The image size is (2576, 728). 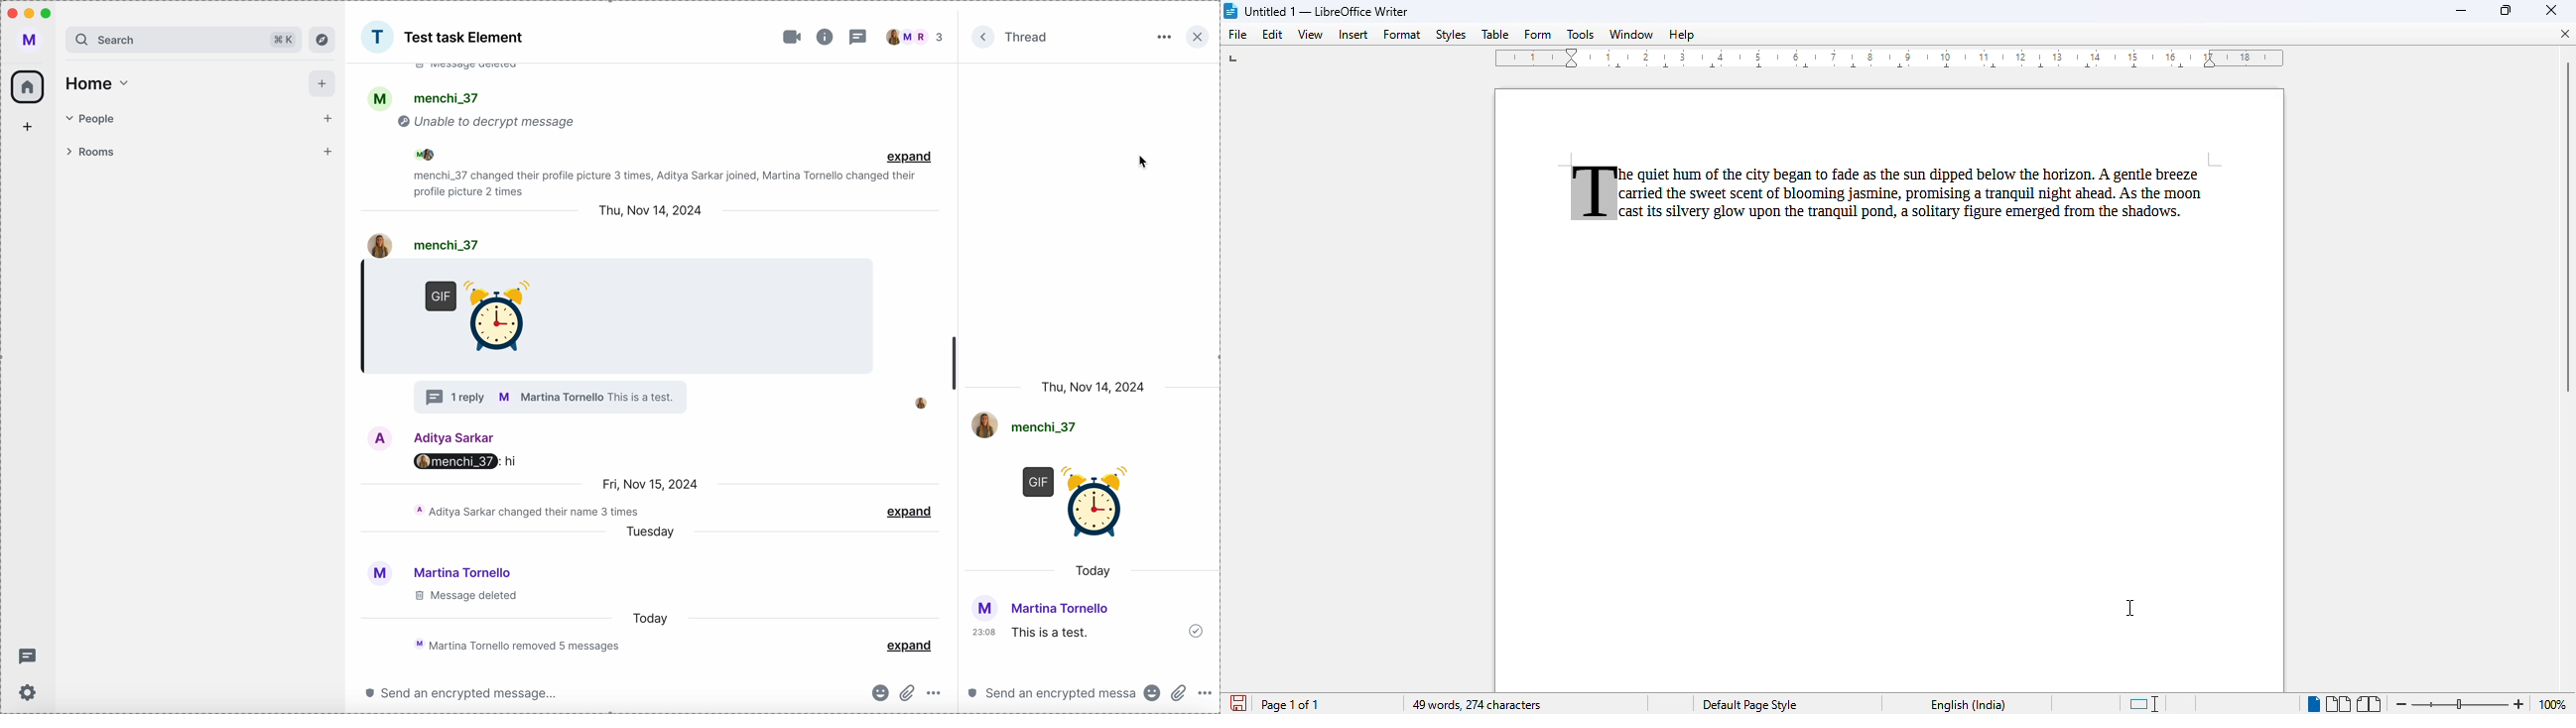 I want to click on 49 words, 274 characters, so click(x=1476, y=705).